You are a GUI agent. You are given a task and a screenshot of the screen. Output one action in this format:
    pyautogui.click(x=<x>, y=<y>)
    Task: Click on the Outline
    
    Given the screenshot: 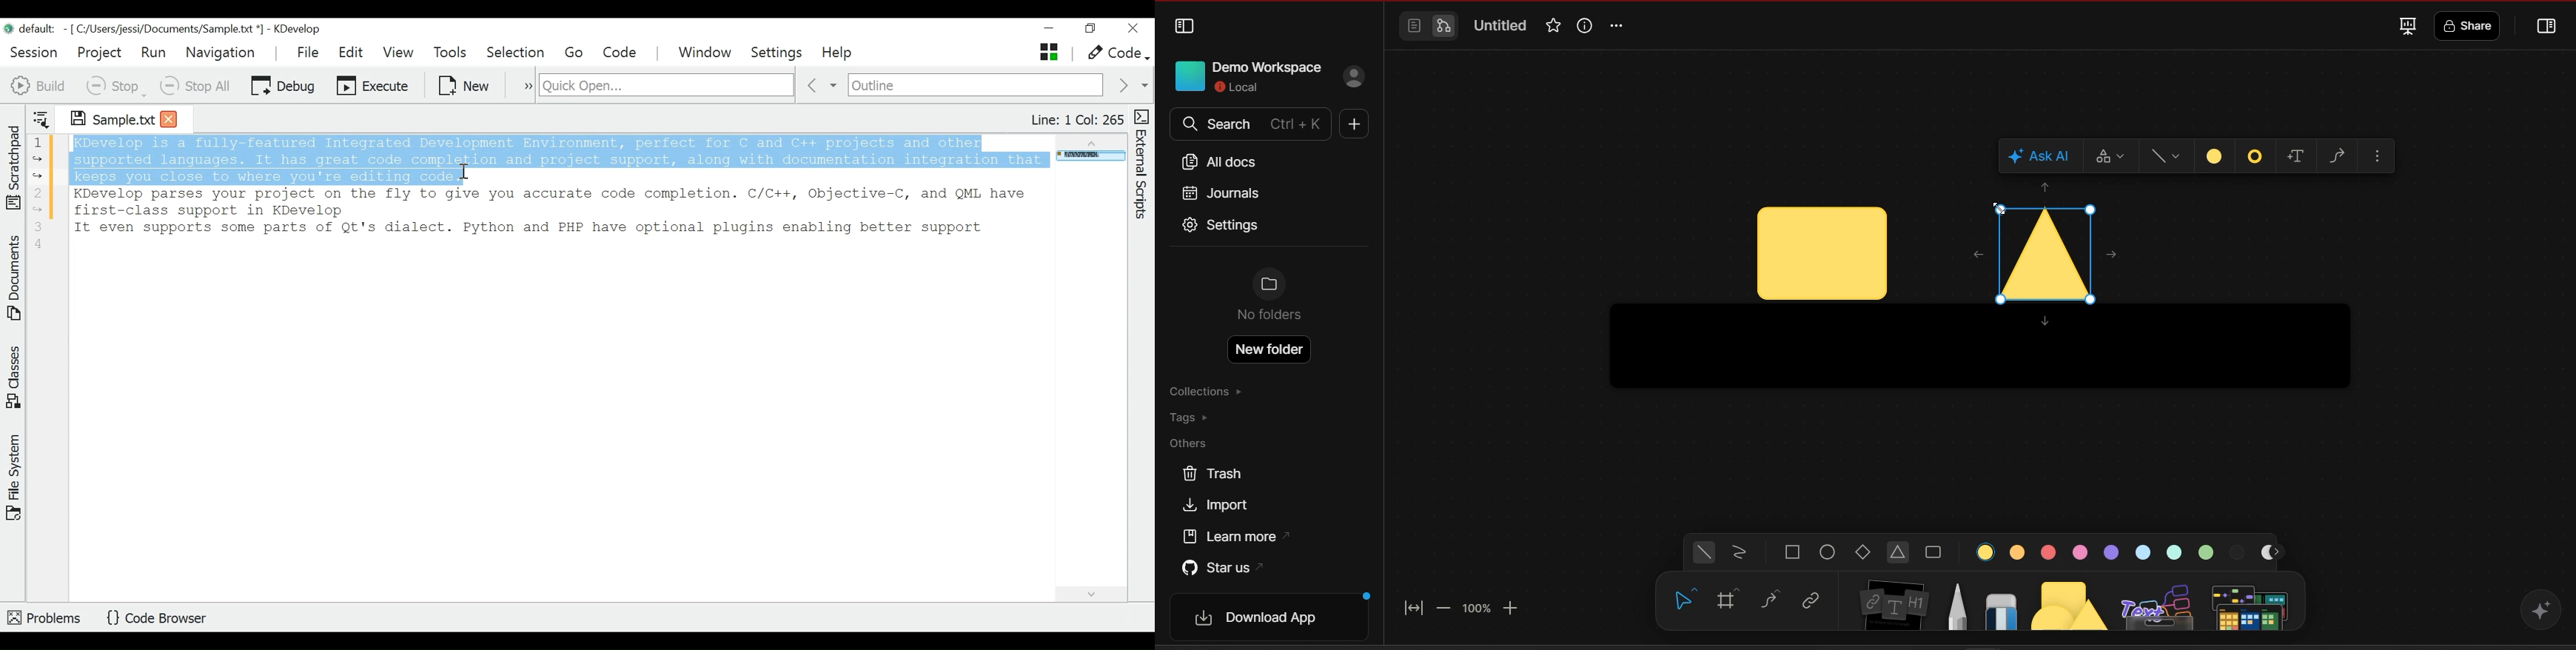 What is the action you would take?
    pyautogui.click(x=976, y=86)
    